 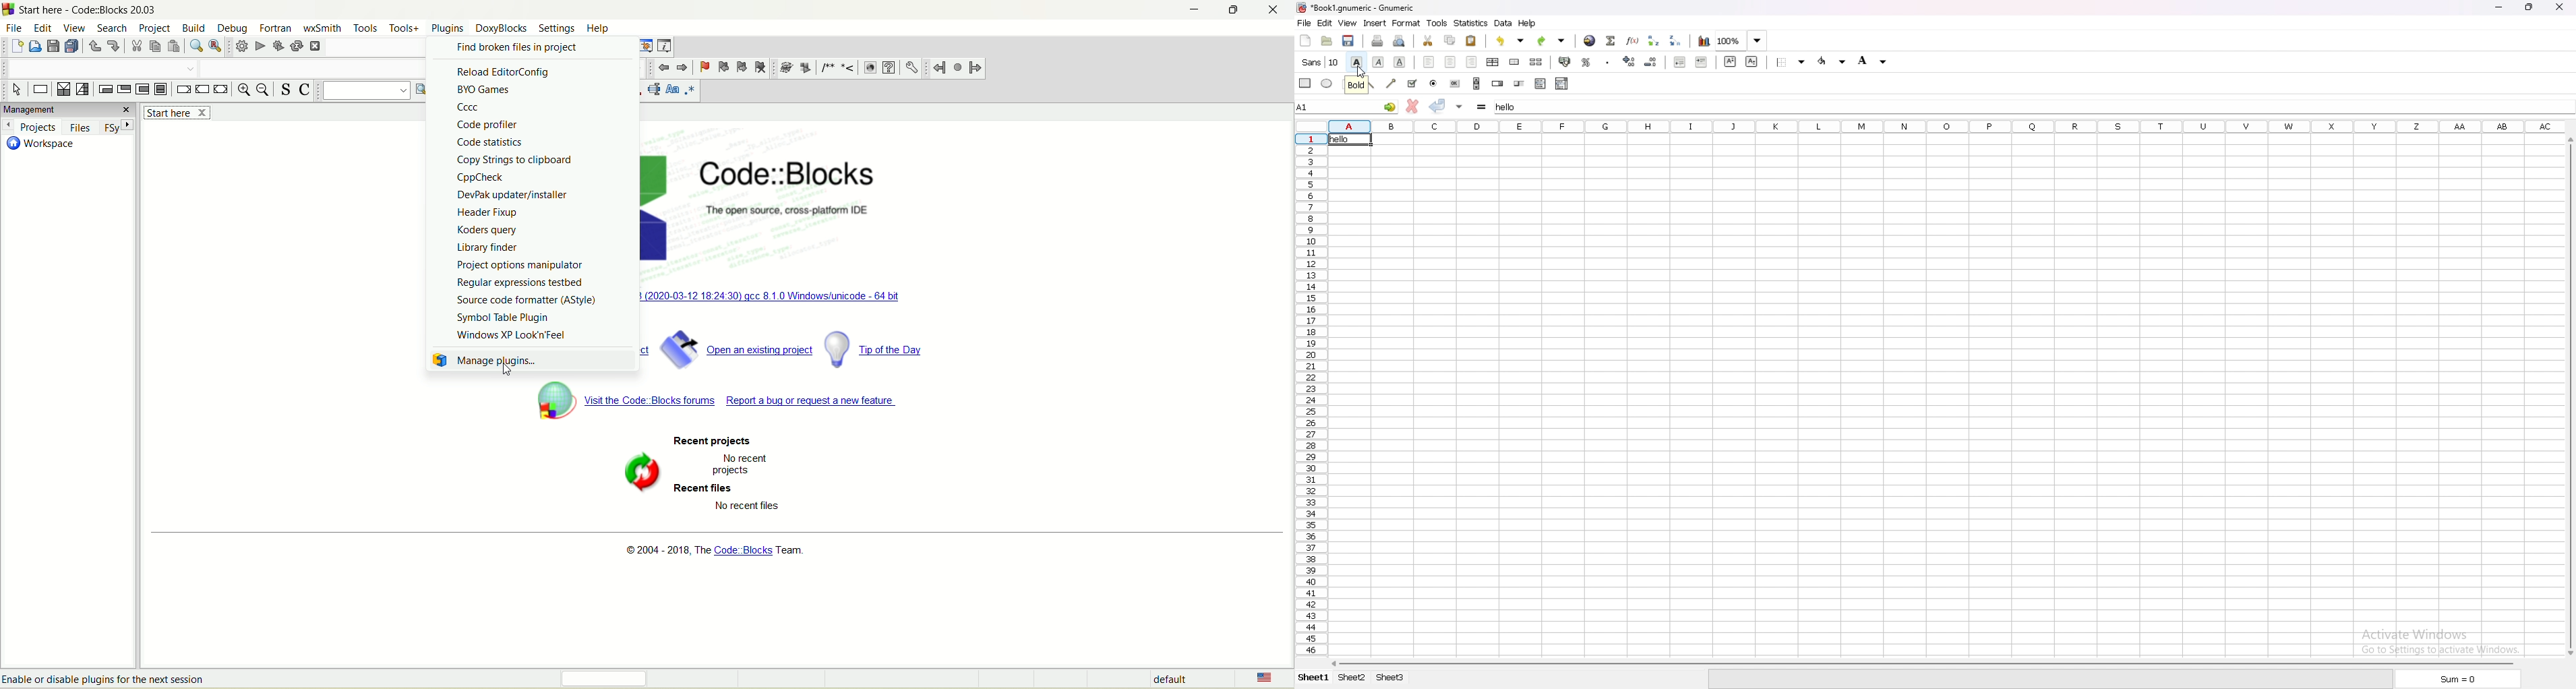 I want to click on lock and feel, so click(x=512, y=336).